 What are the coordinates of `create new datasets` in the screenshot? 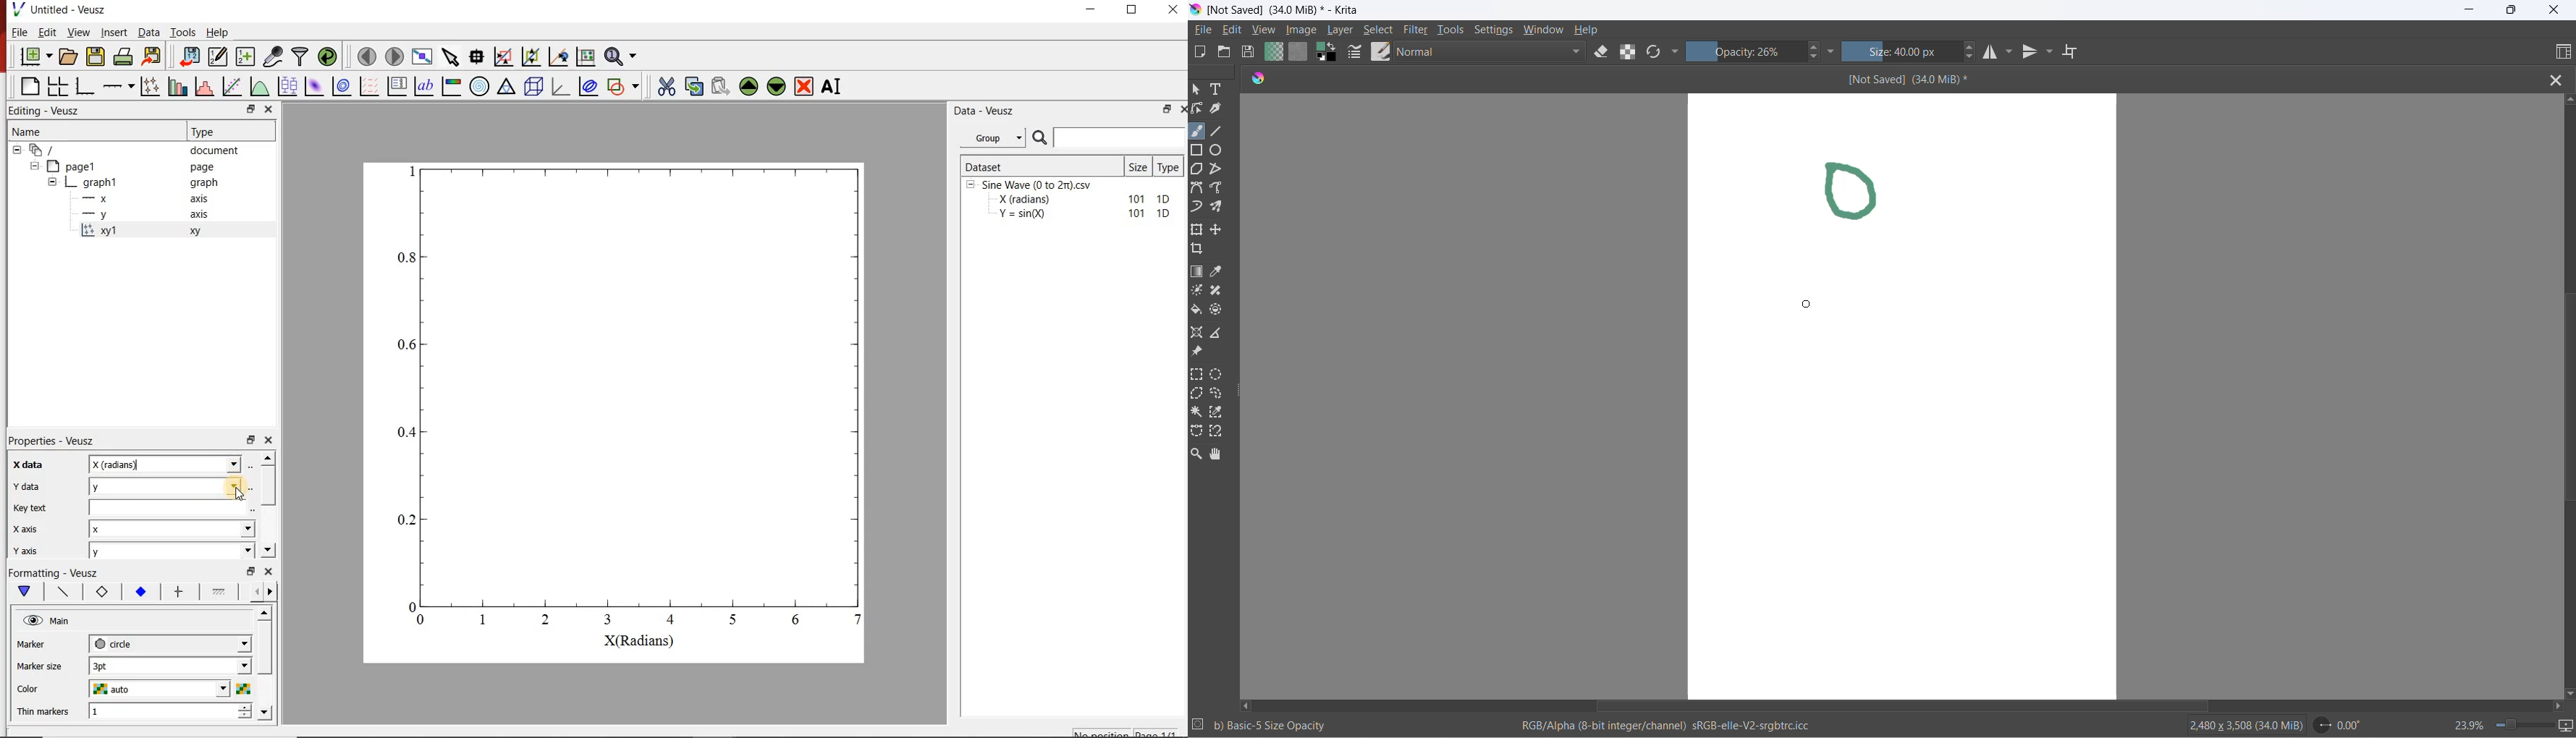 It's located at (246, 57).